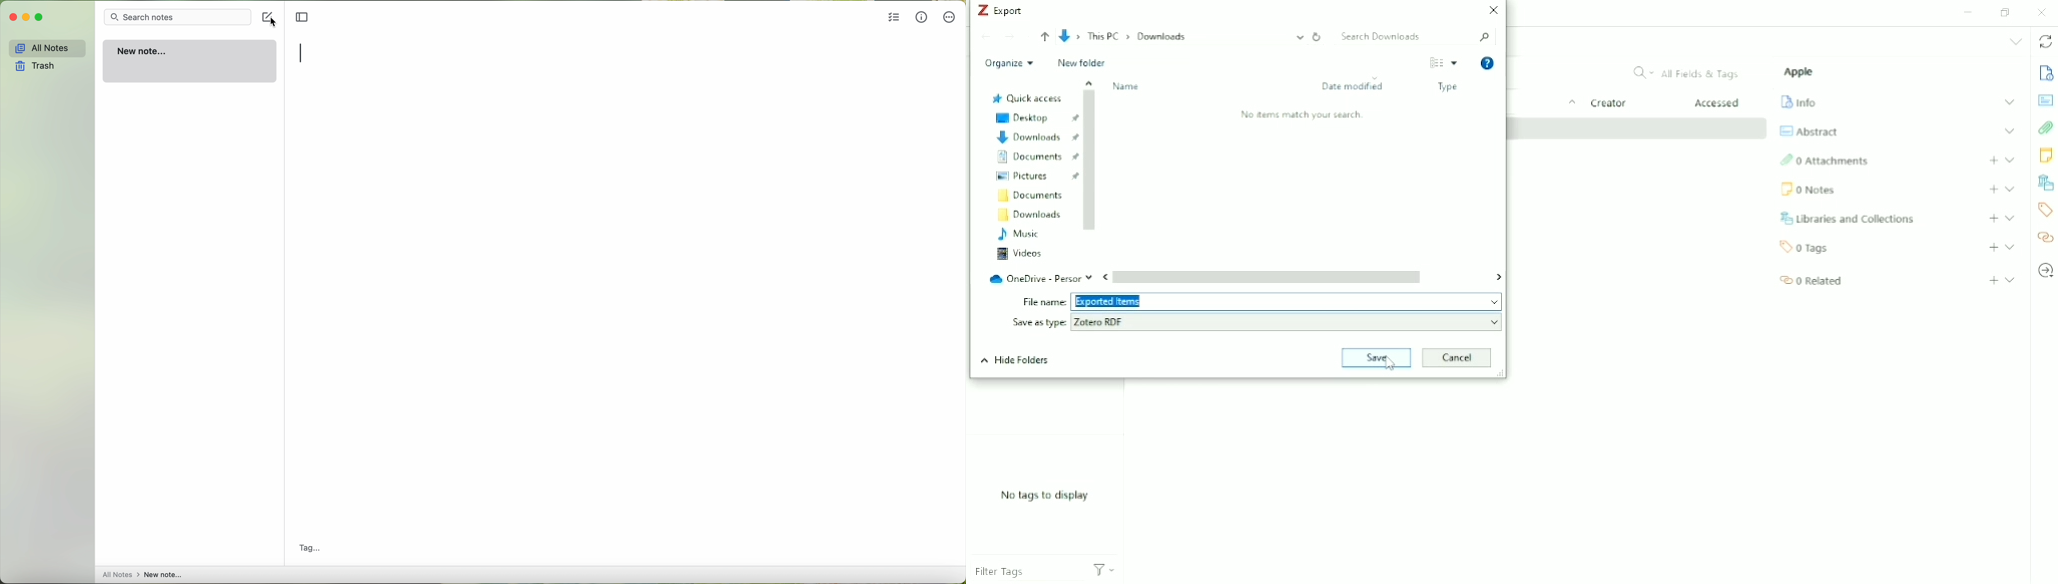 The height and width of the screenshot is (588, 2072). Describe the element at coordinates (1028, 195) in the screenshot. I see `Documents` at that location.